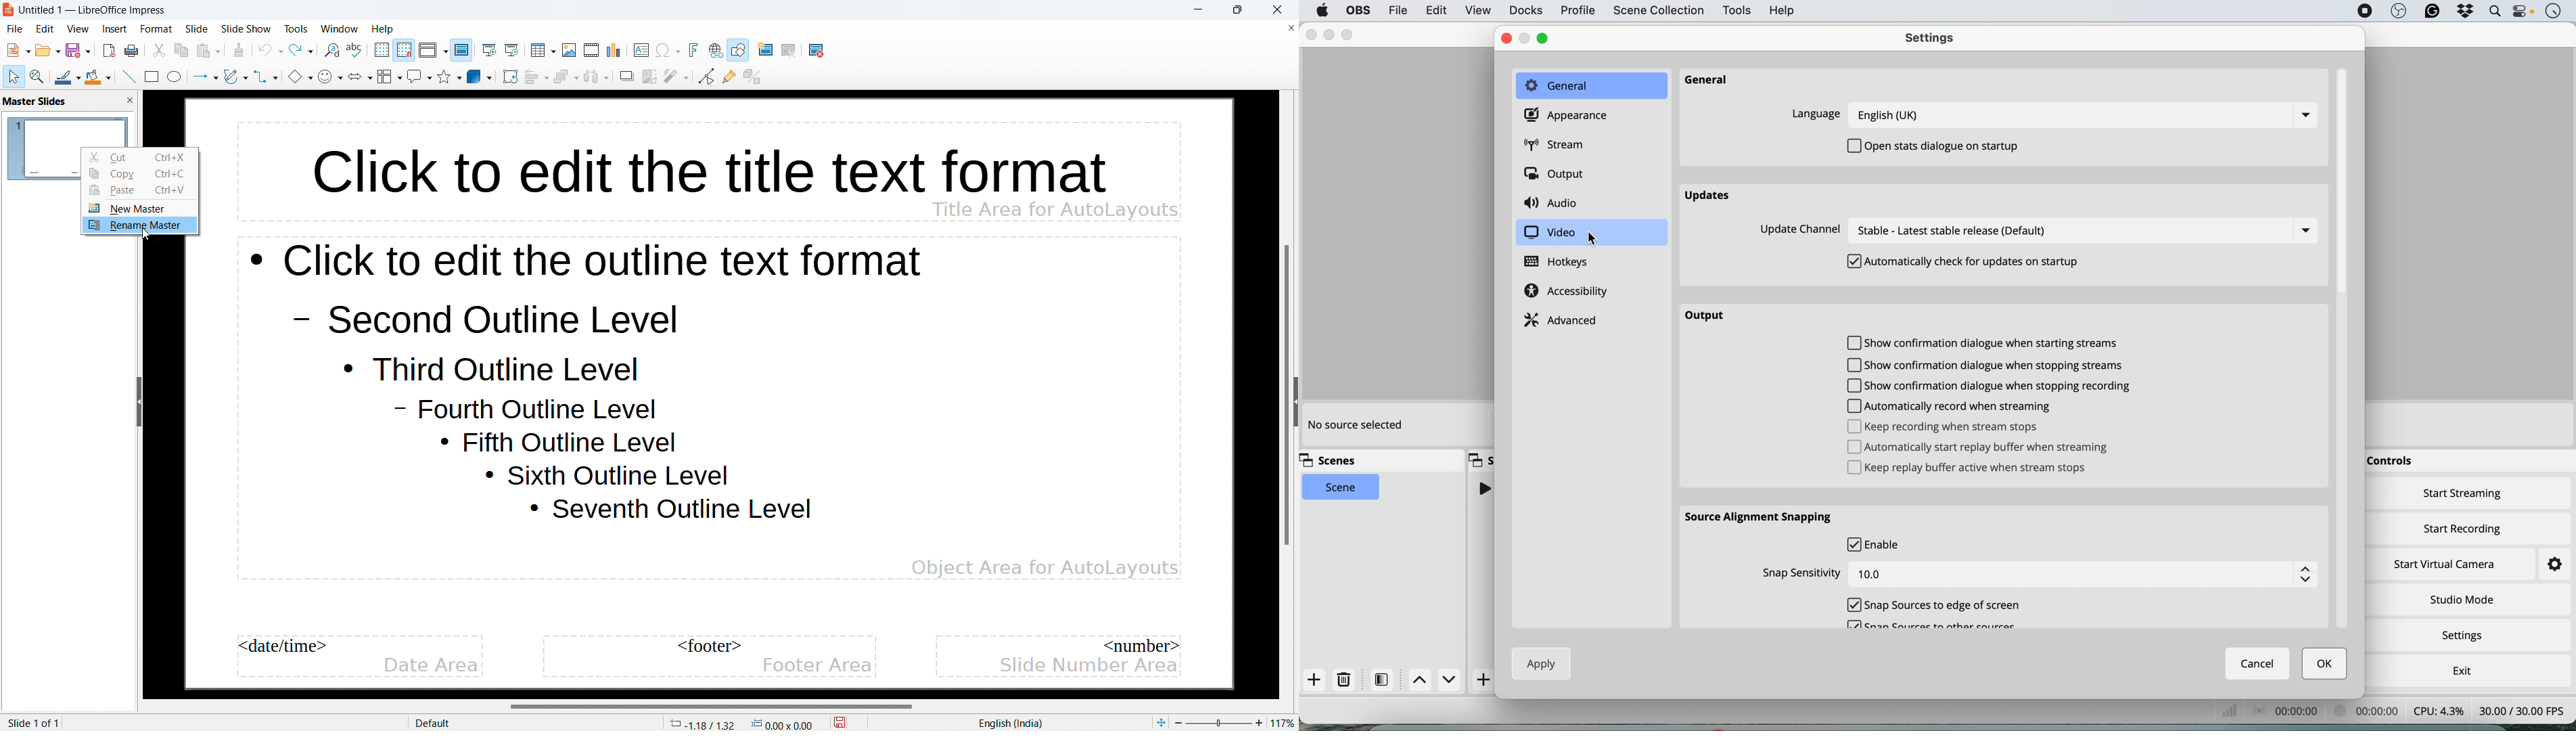 The height and width of the screenshot is (756, 2576). Describe the element at coordinates (2439, 711) in the screenshot. I see `cpu usage` at that location.